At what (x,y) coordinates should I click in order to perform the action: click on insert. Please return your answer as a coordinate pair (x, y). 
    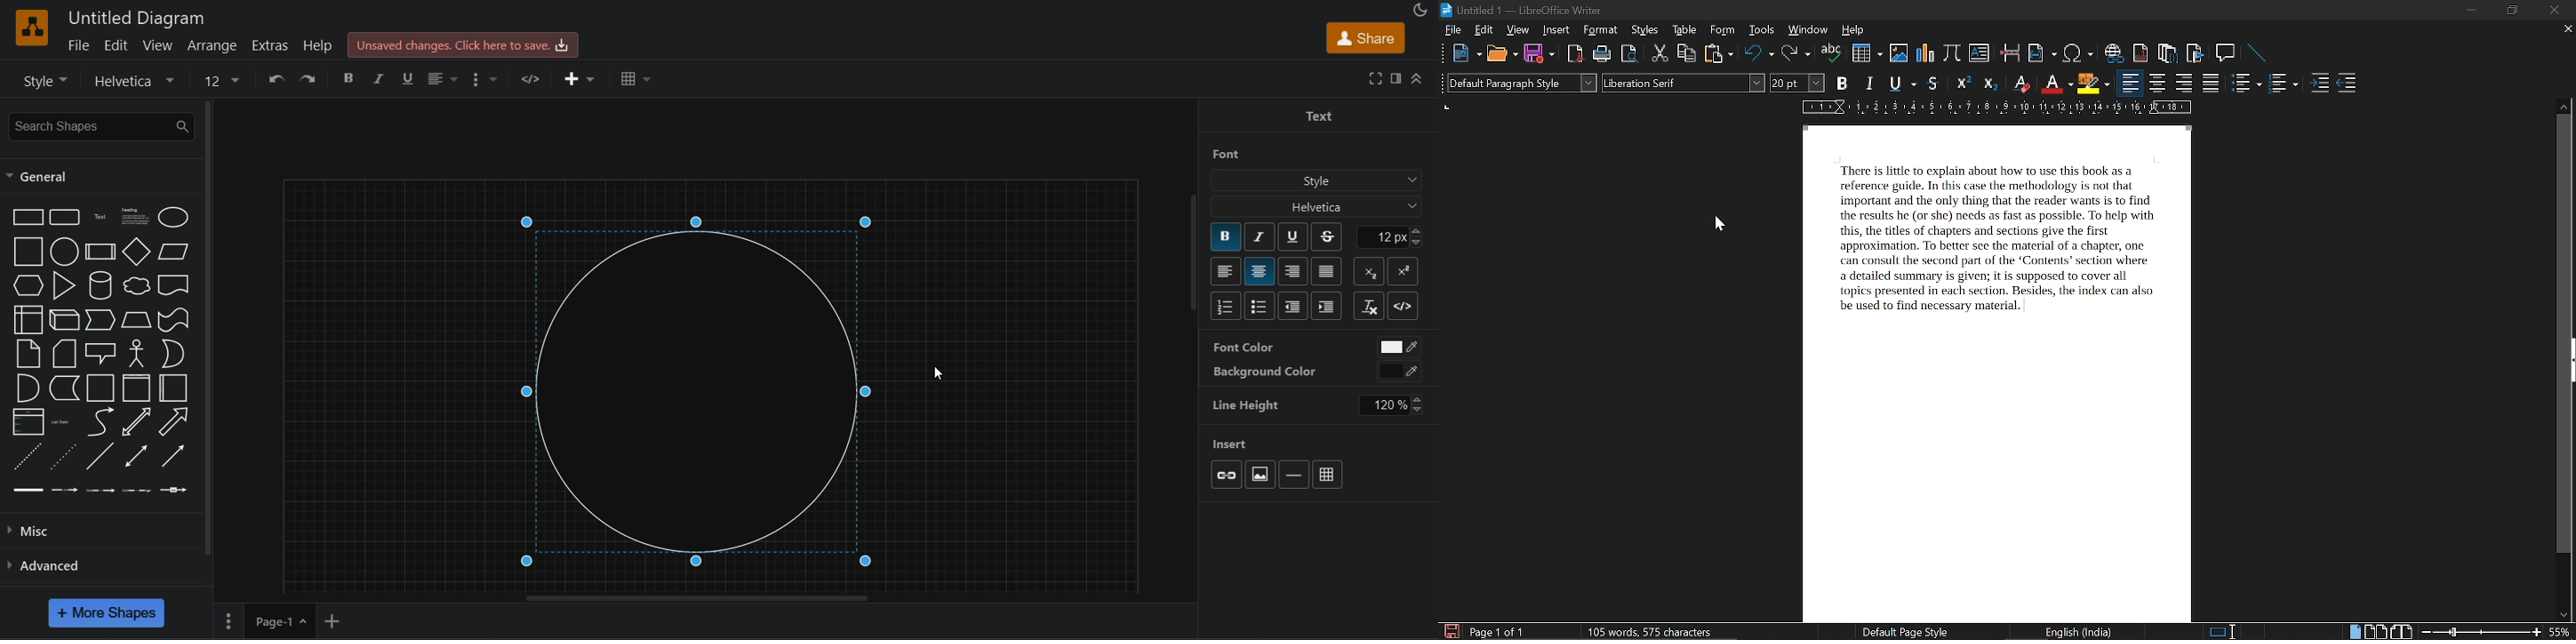
    Looking at the image, I should click on (577, 79).